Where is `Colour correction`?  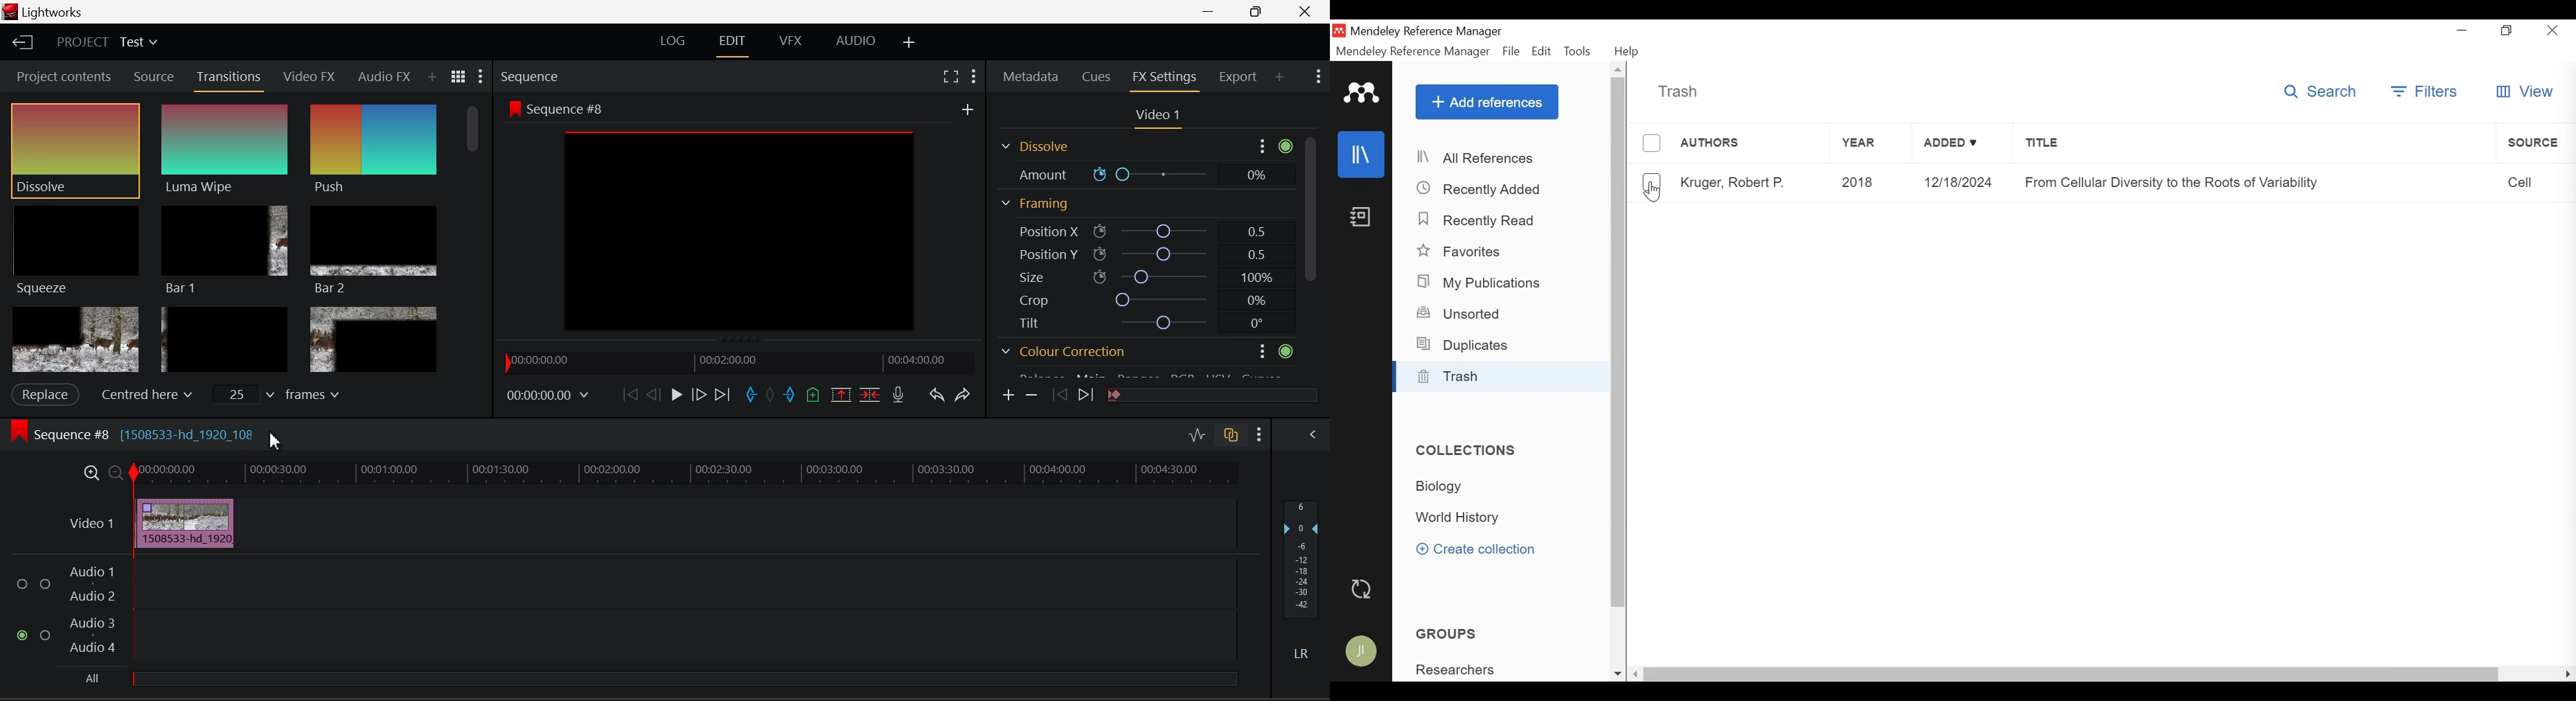
Colour correction is located at coordinates (1146, 350).